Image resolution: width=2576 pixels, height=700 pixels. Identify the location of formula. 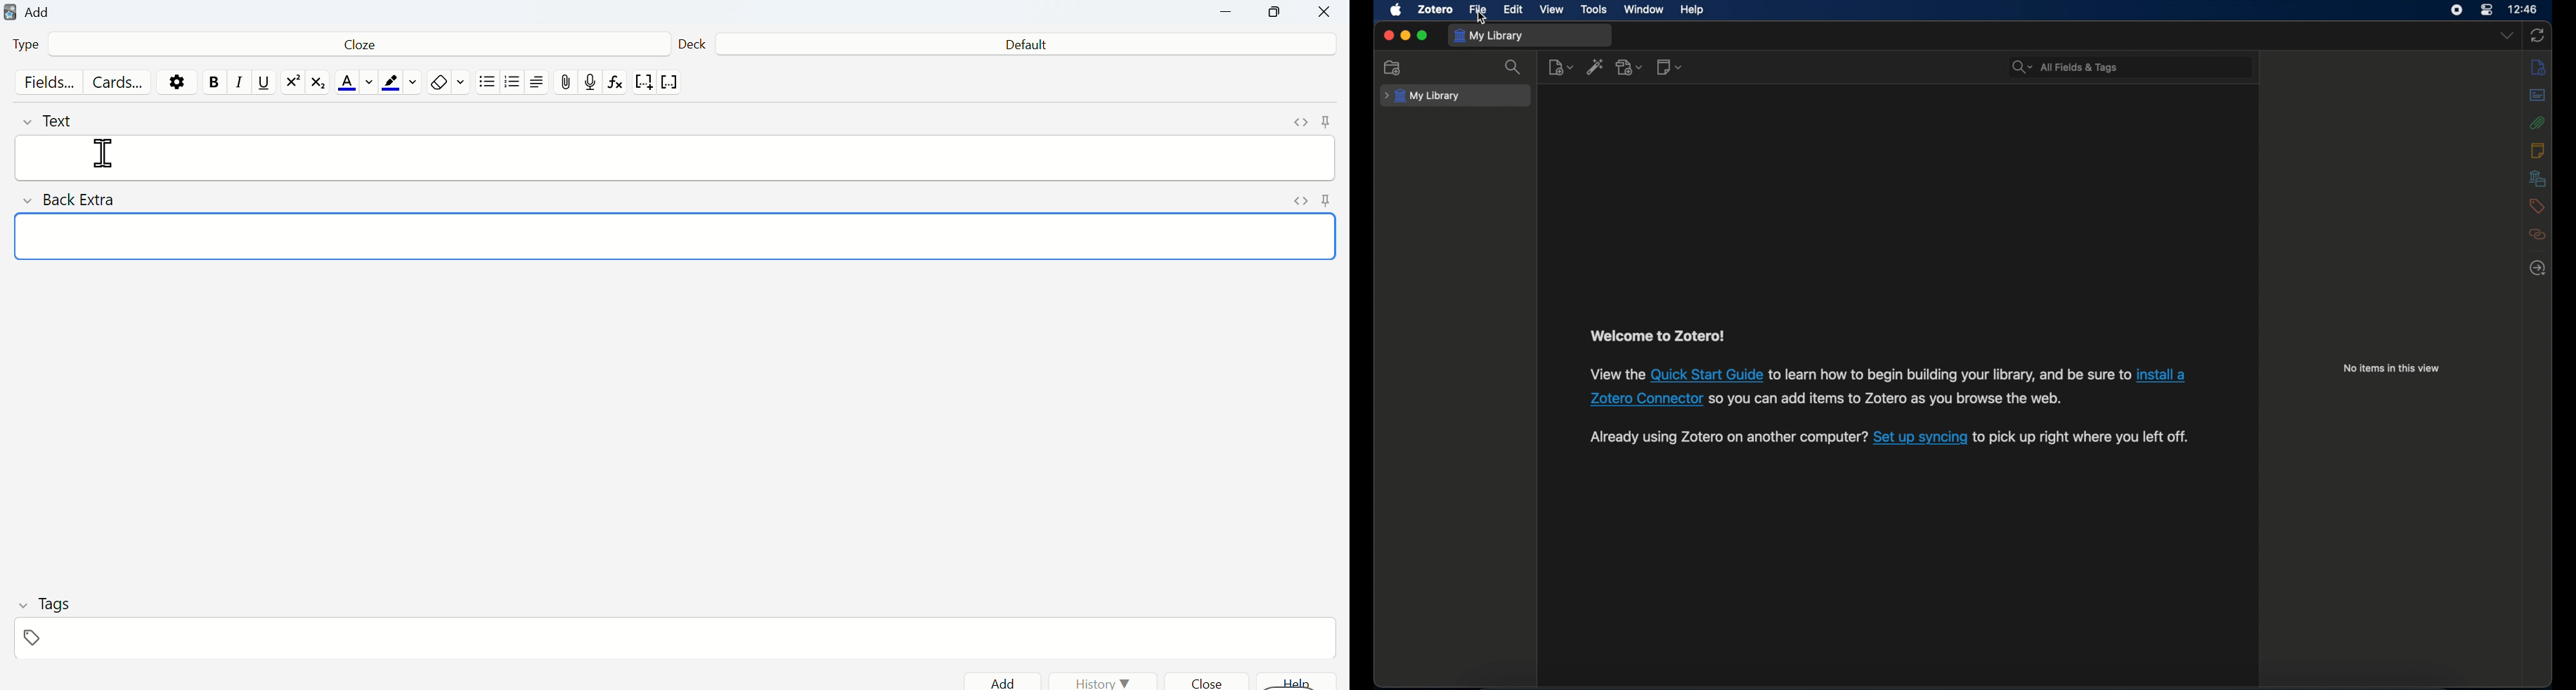
(617, 85).